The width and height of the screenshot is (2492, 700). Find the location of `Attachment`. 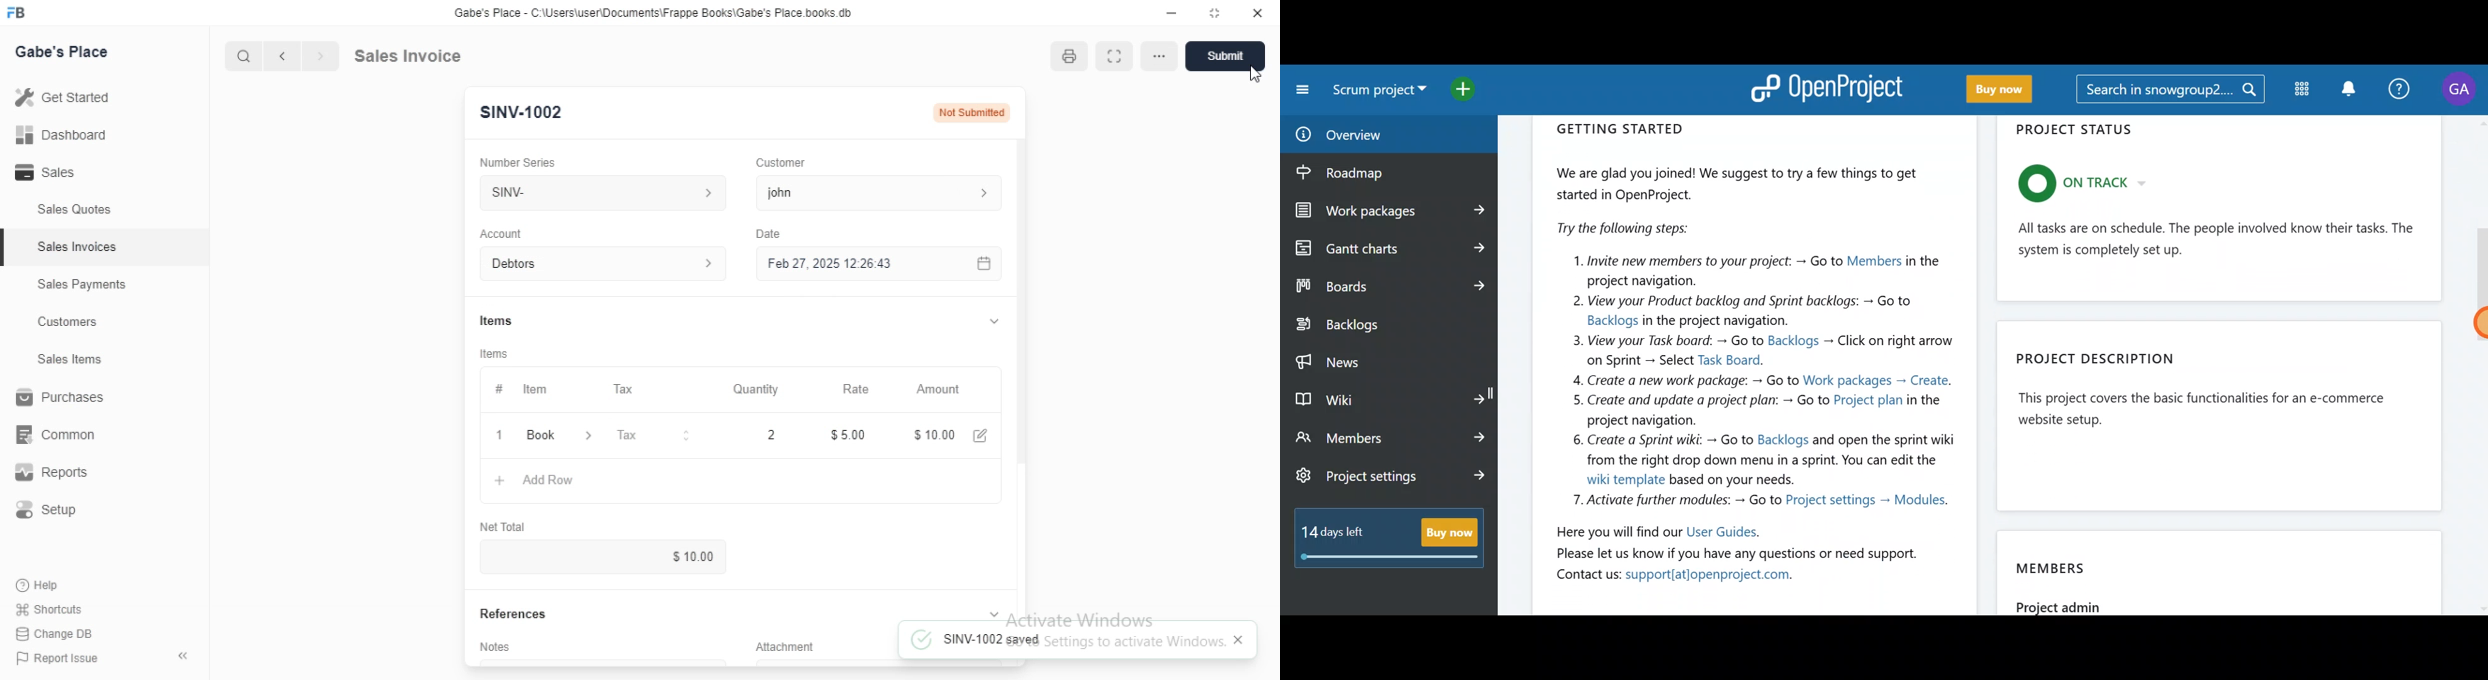

Attachment is located at coordinates (777, 645).